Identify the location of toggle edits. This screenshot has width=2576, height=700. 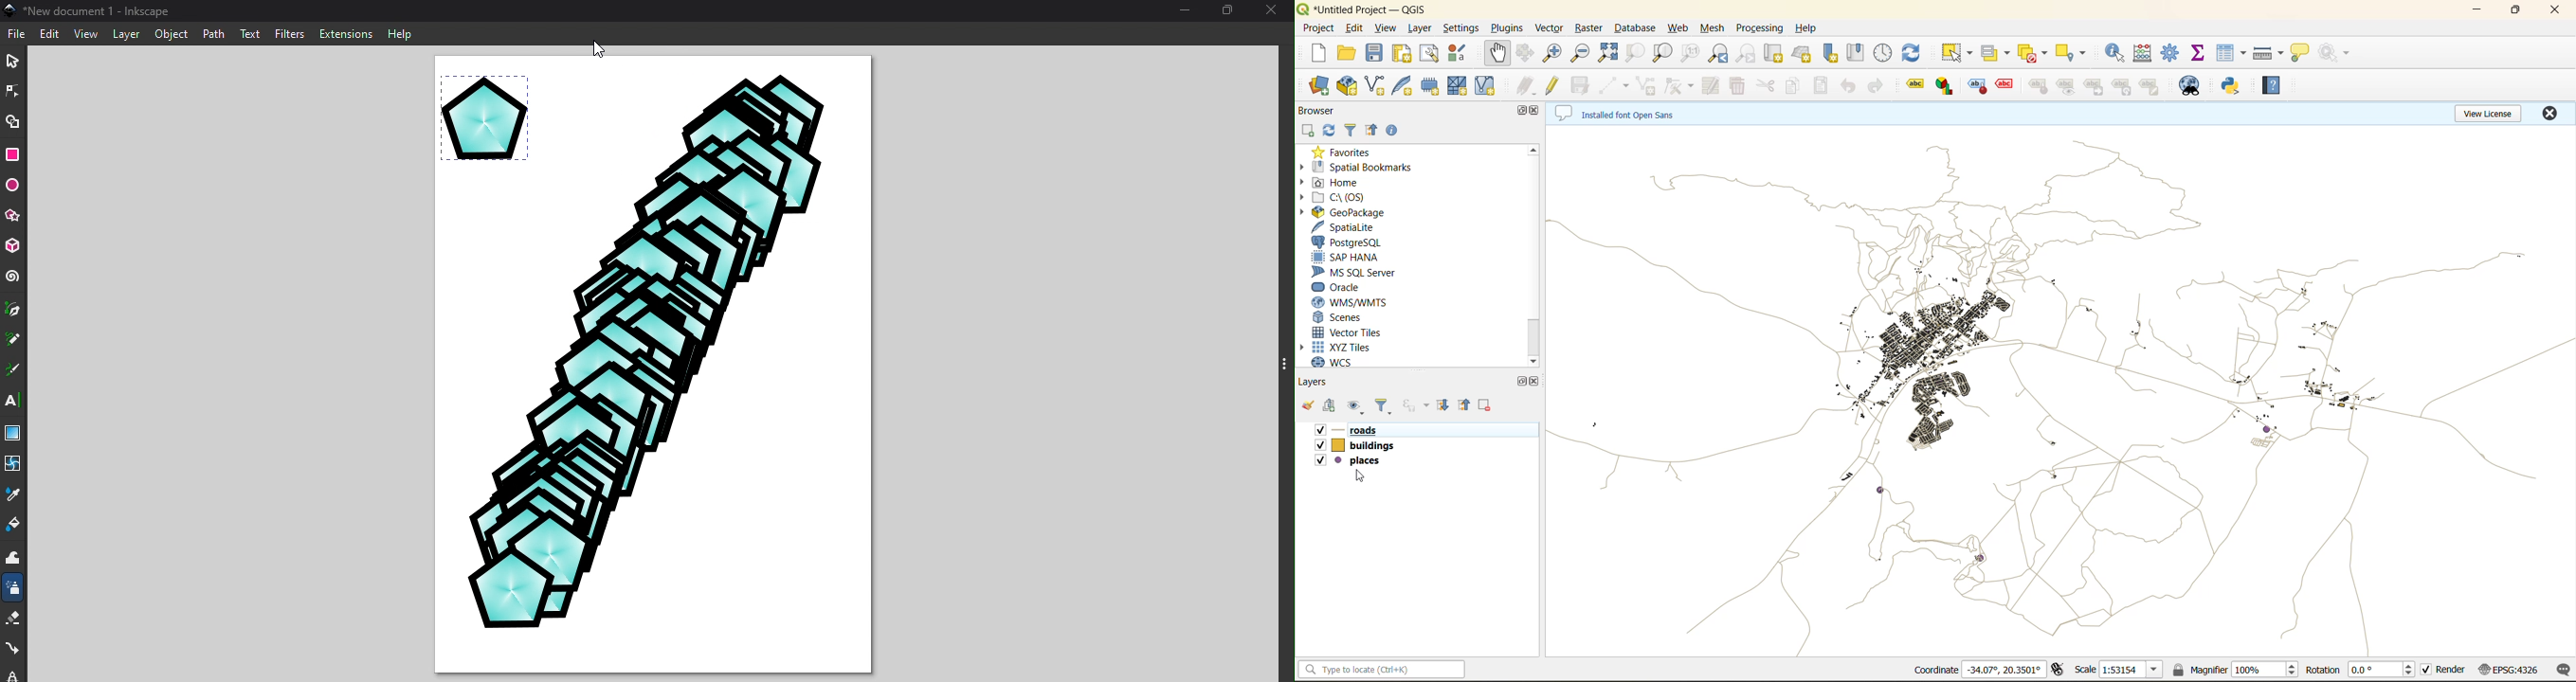
(1554, 85).